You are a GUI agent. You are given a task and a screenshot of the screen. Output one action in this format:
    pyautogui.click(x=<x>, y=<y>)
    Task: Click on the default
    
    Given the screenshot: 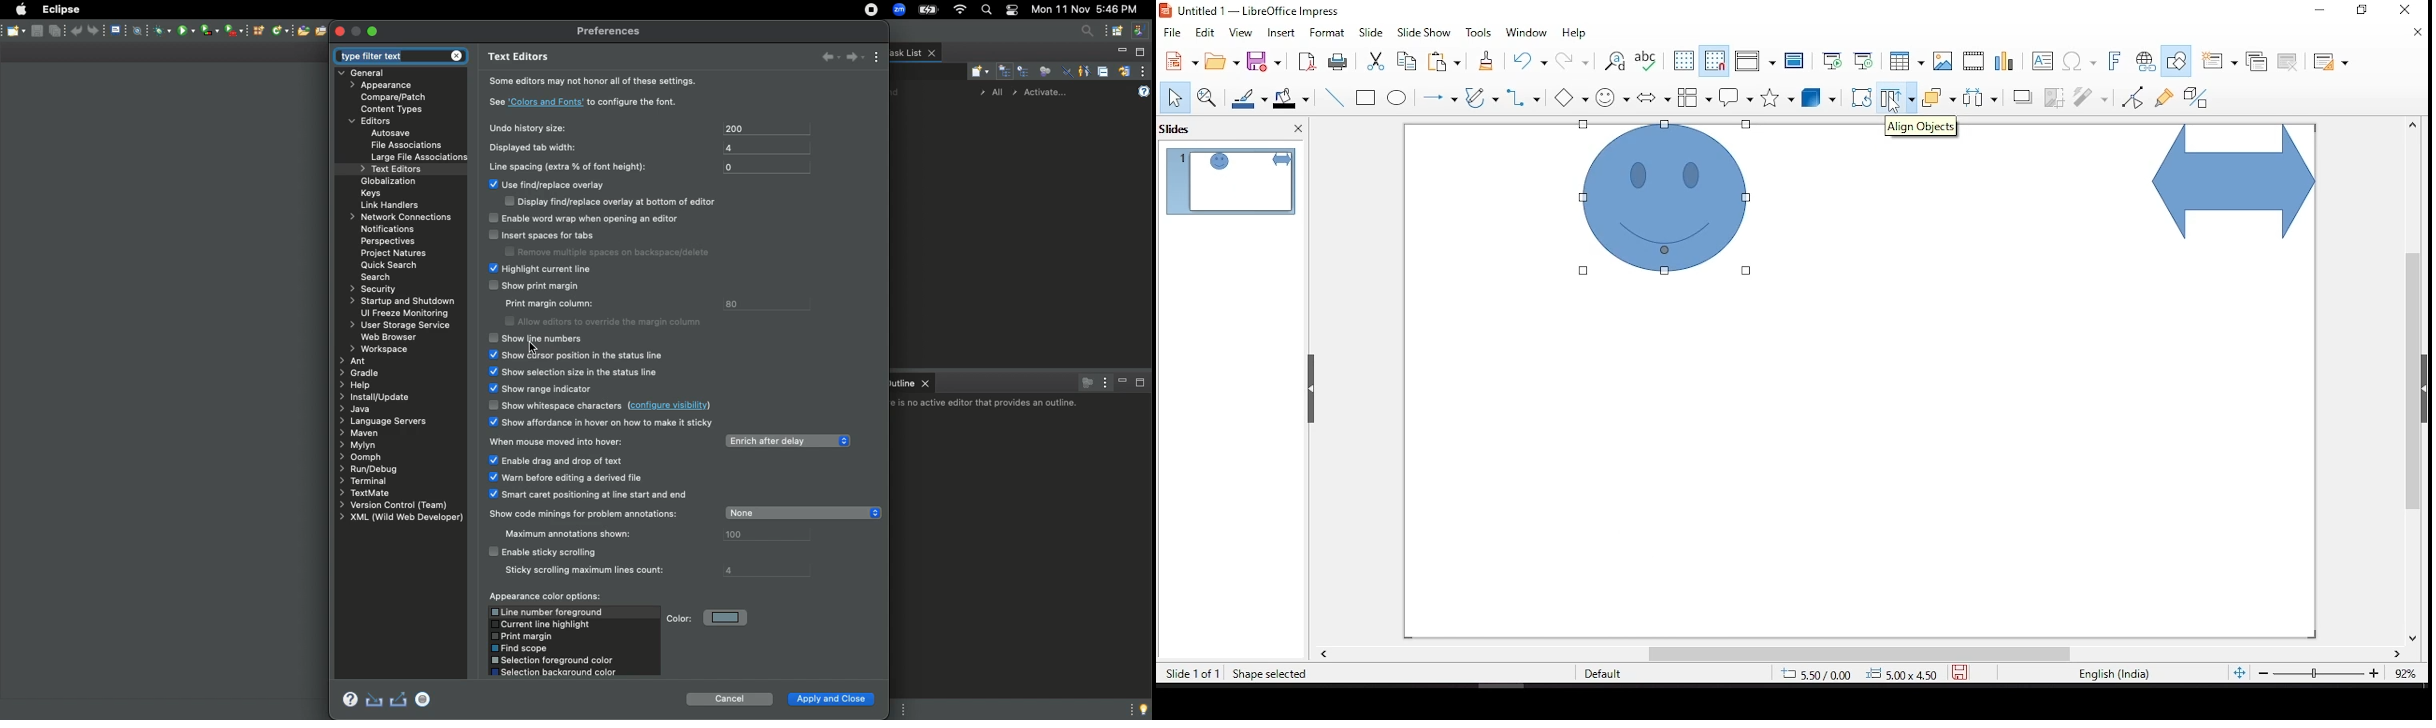 What is the action you would take?
    pyautogui.click(x=1620, y=674)
    